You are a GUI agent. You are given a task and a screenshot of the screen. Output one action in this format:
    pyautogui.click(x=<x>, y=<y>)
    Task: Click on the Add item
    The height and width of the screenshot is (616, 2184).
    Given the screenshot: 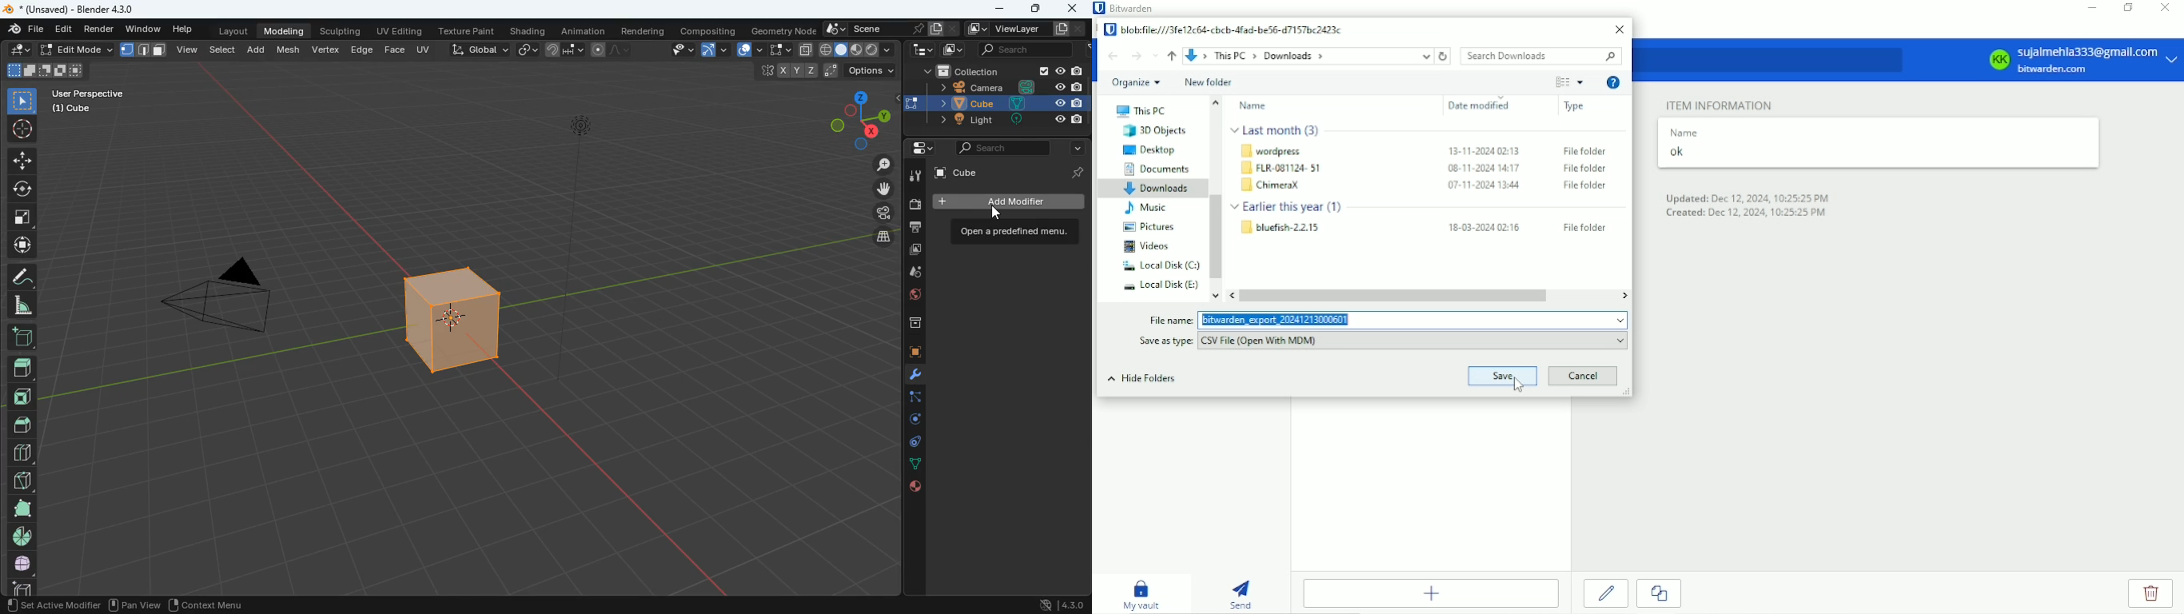 What is the action you would take?
    pyautogui.click(x=1431, y=593)
    